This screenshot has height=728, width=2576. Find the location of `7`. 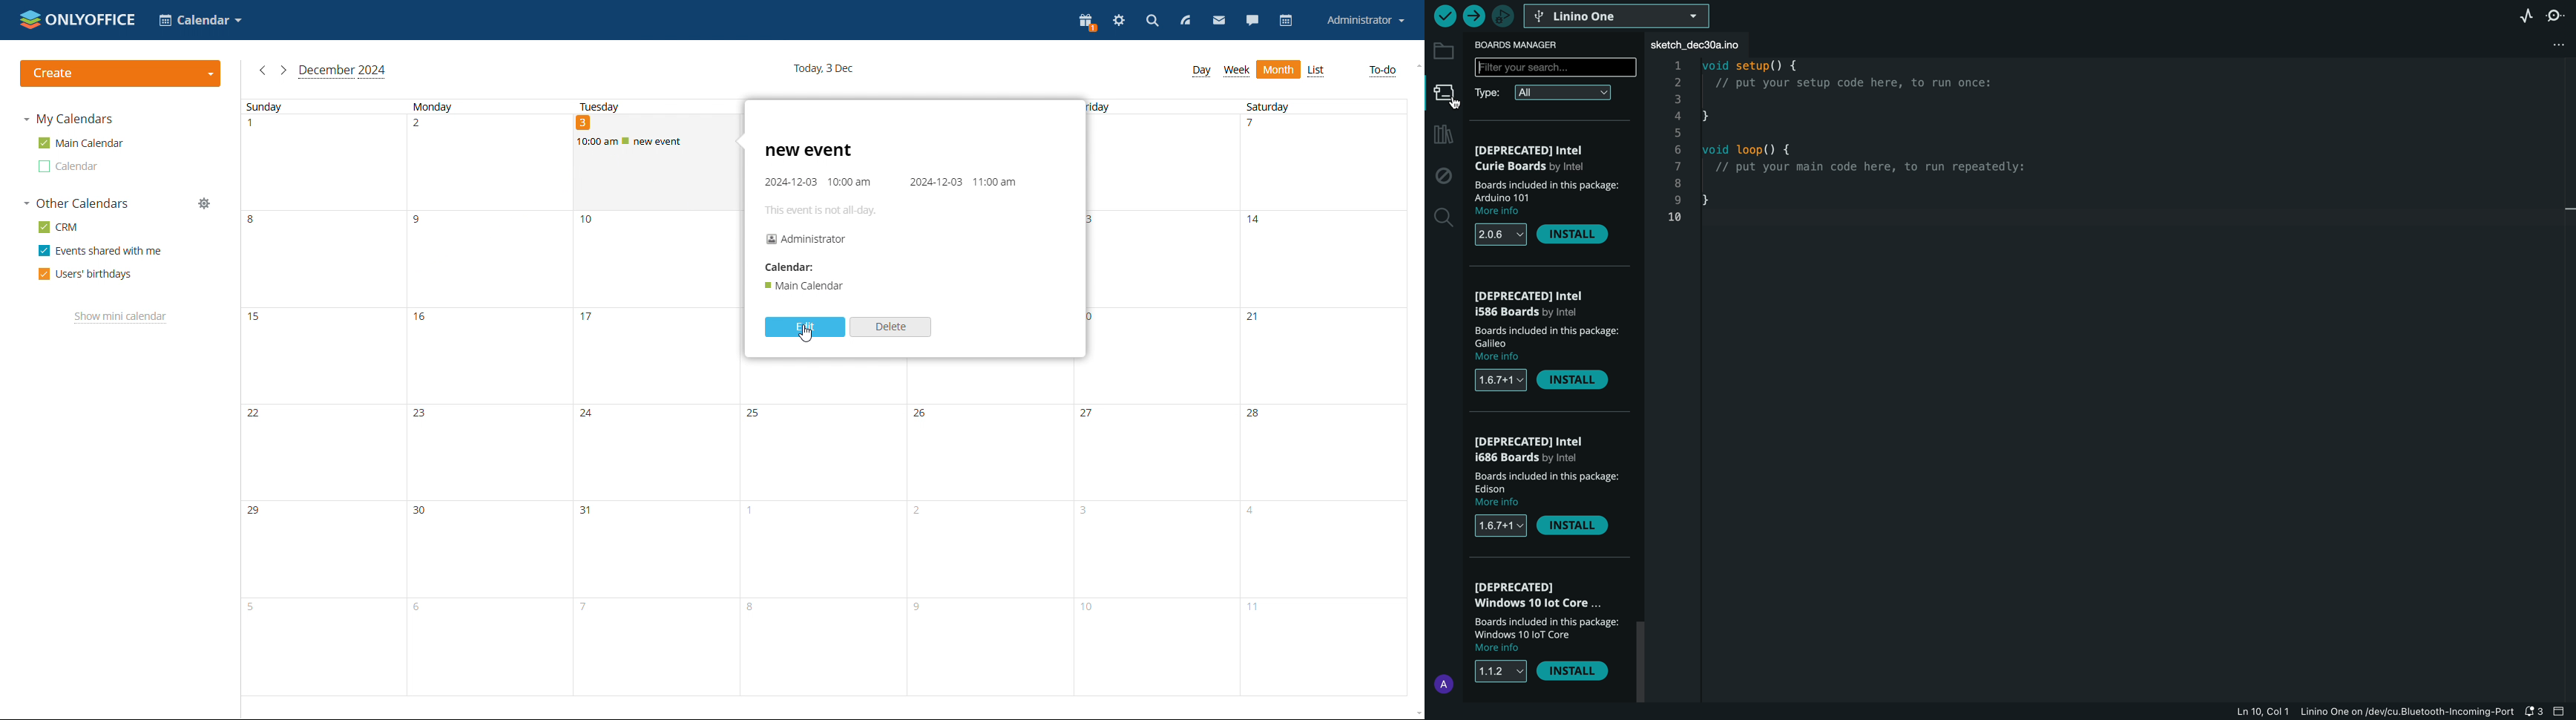

7 is located at coordinates (654, 647).